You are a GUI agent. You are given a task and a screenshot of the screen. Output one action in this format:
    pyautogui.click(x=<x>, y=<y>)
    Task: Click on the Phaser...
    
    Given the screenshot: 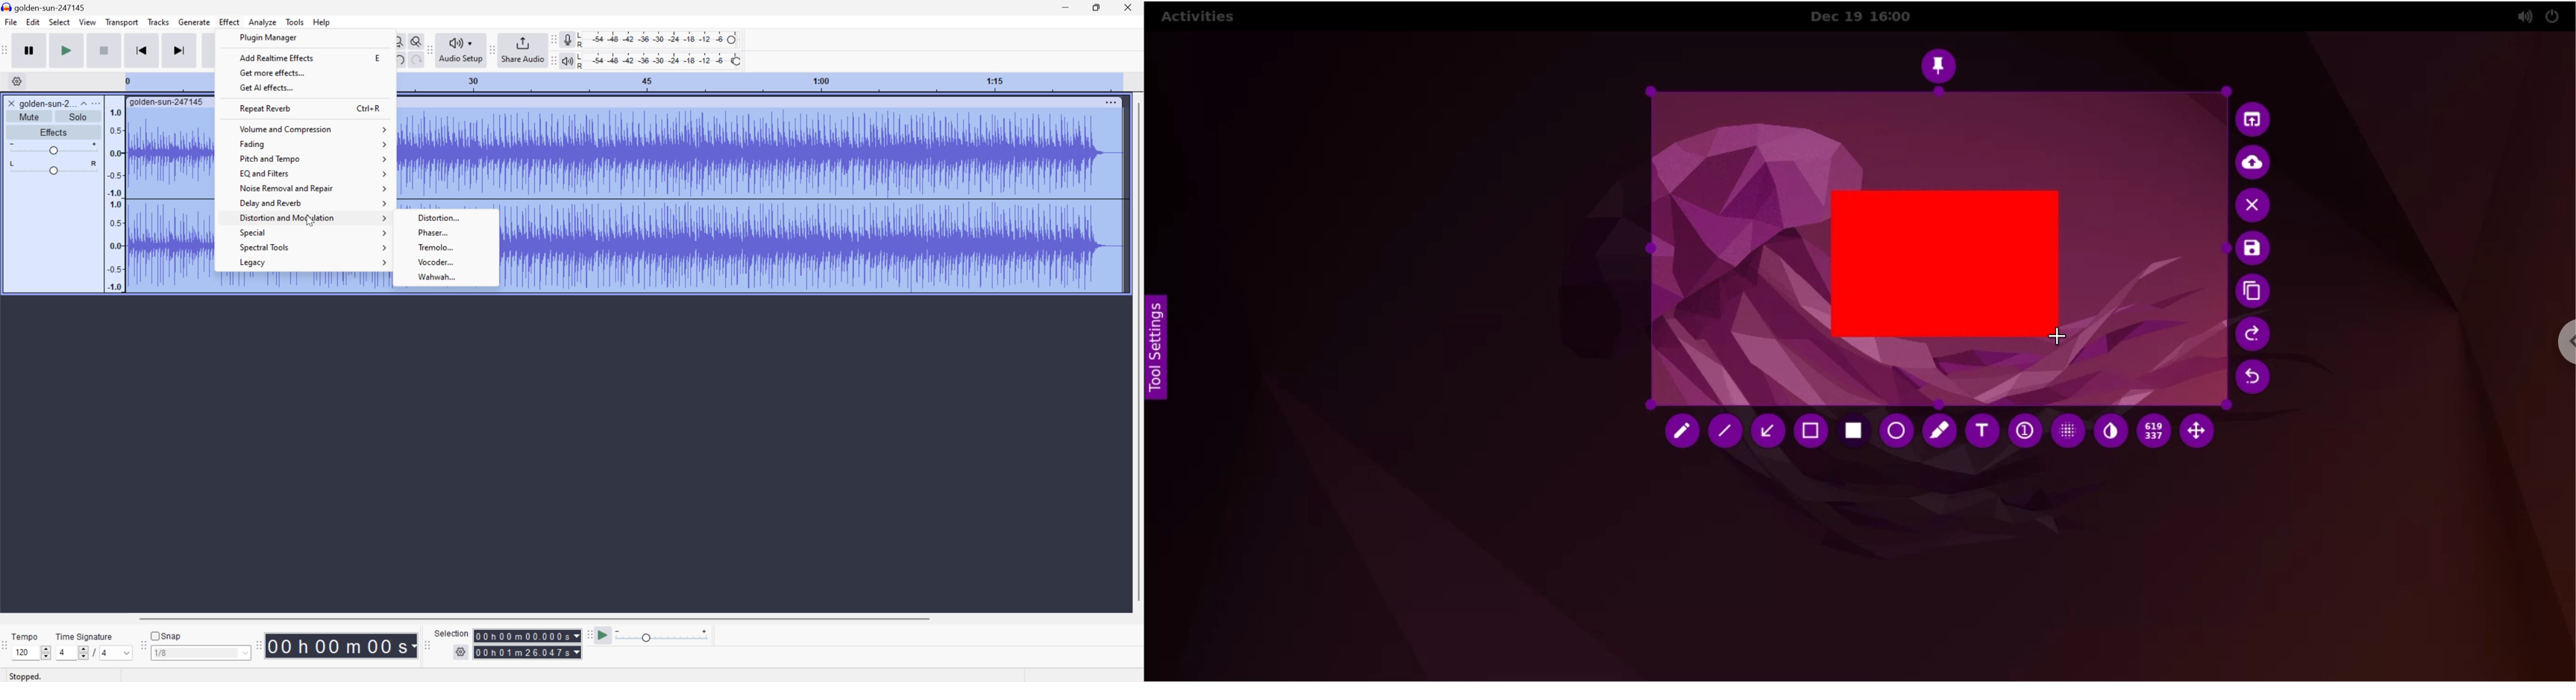 What is the action you would take?
    pyautogui.click(x=447, y=232)
    